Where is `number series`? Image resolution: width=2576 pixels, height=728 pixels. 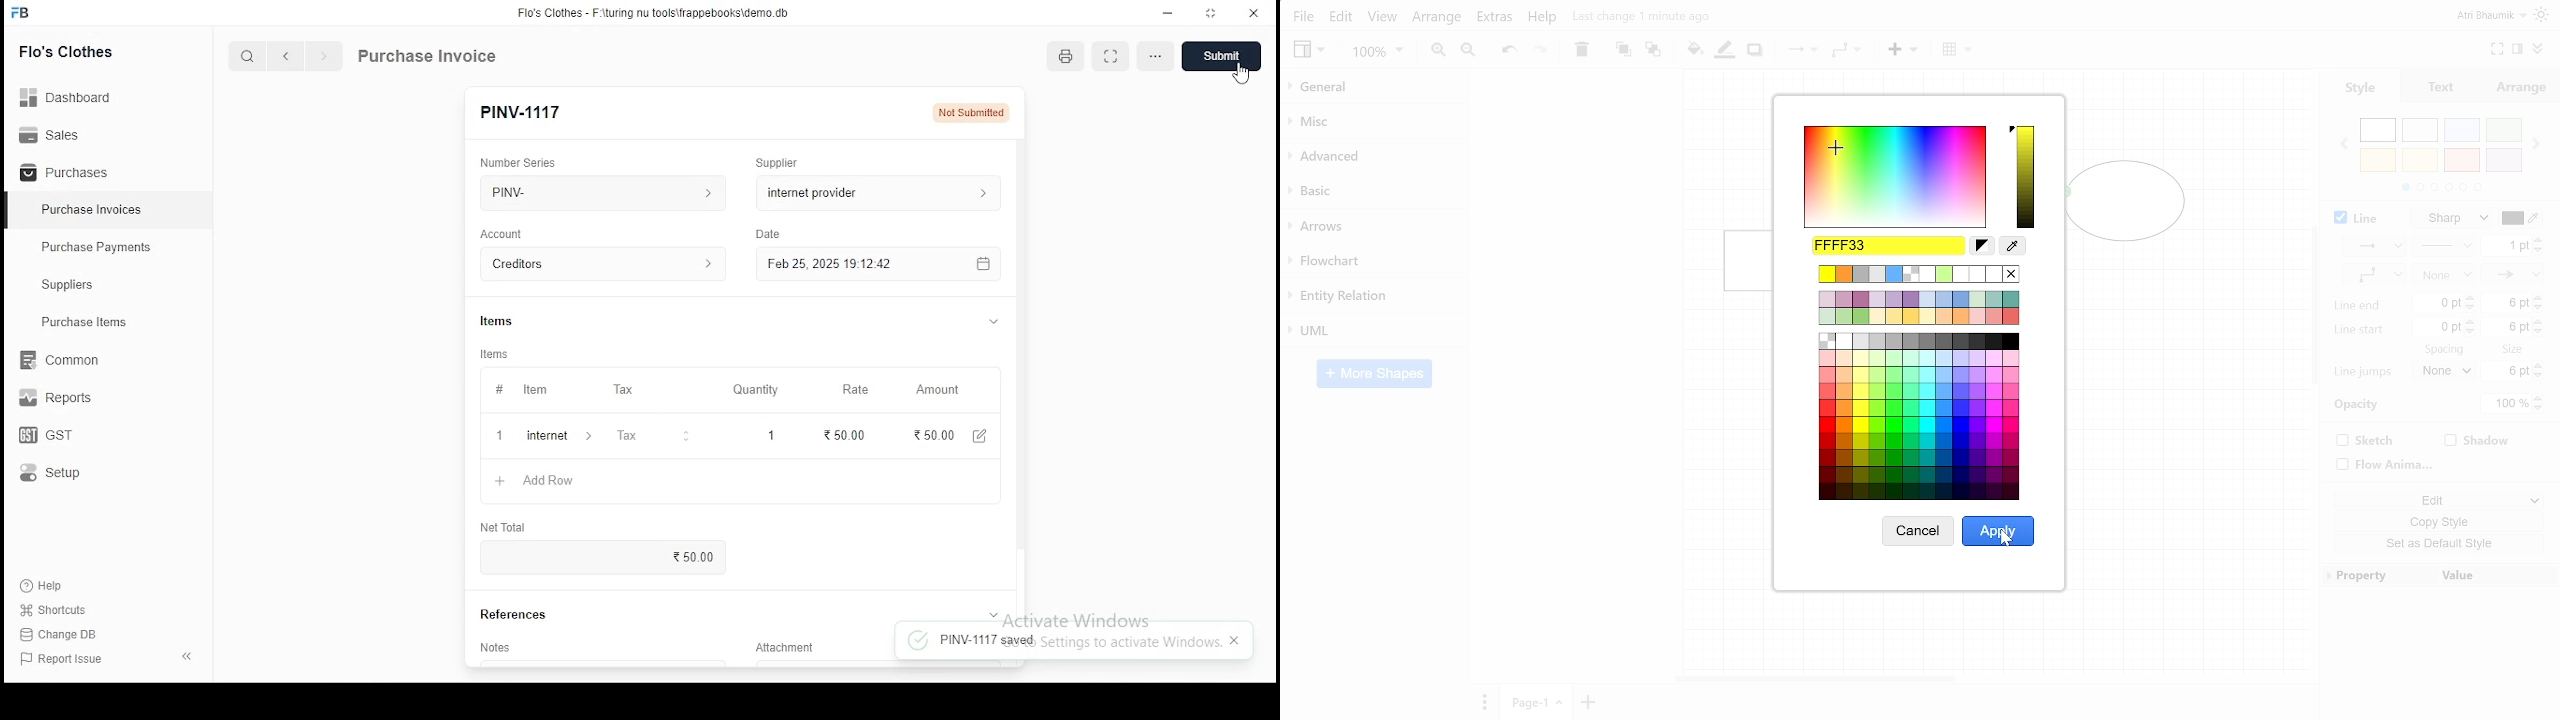
number series is located at coordinates (519, 162).